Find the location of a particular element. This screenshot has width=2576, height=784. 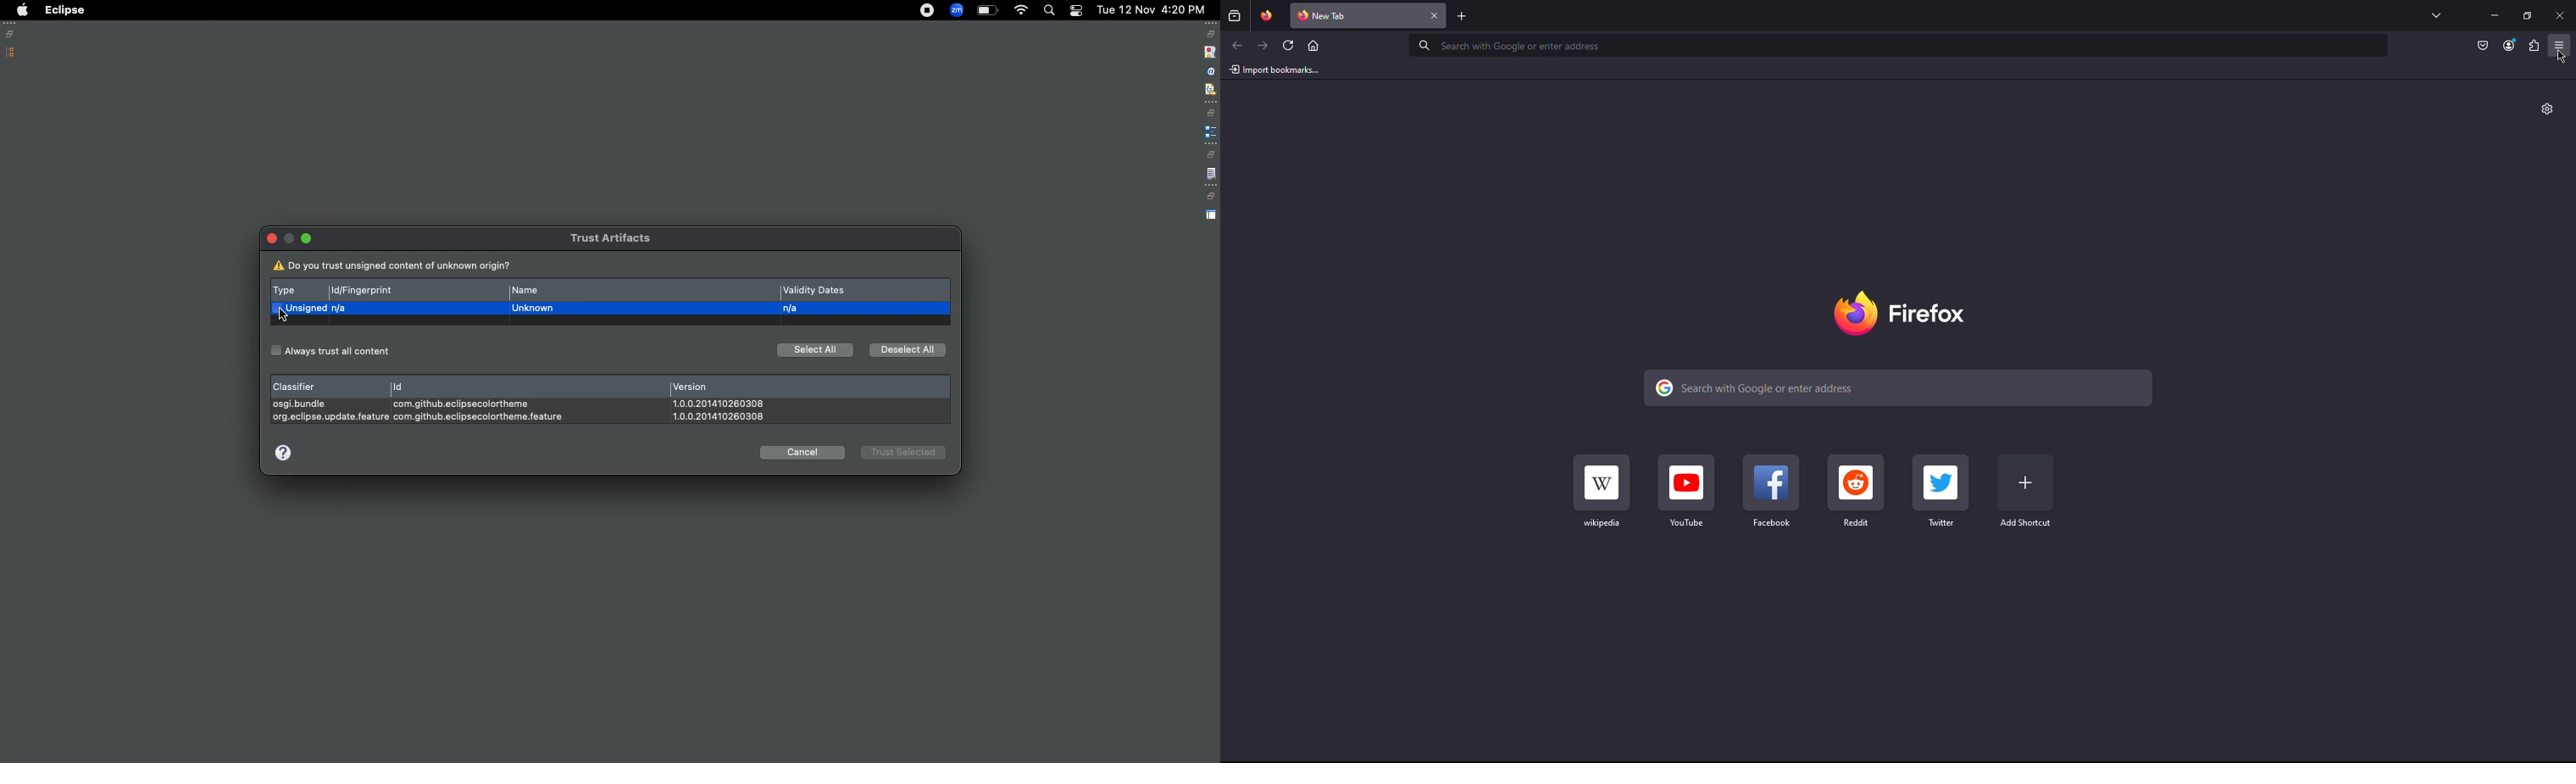

Next is located at coordinates (1263, 45).